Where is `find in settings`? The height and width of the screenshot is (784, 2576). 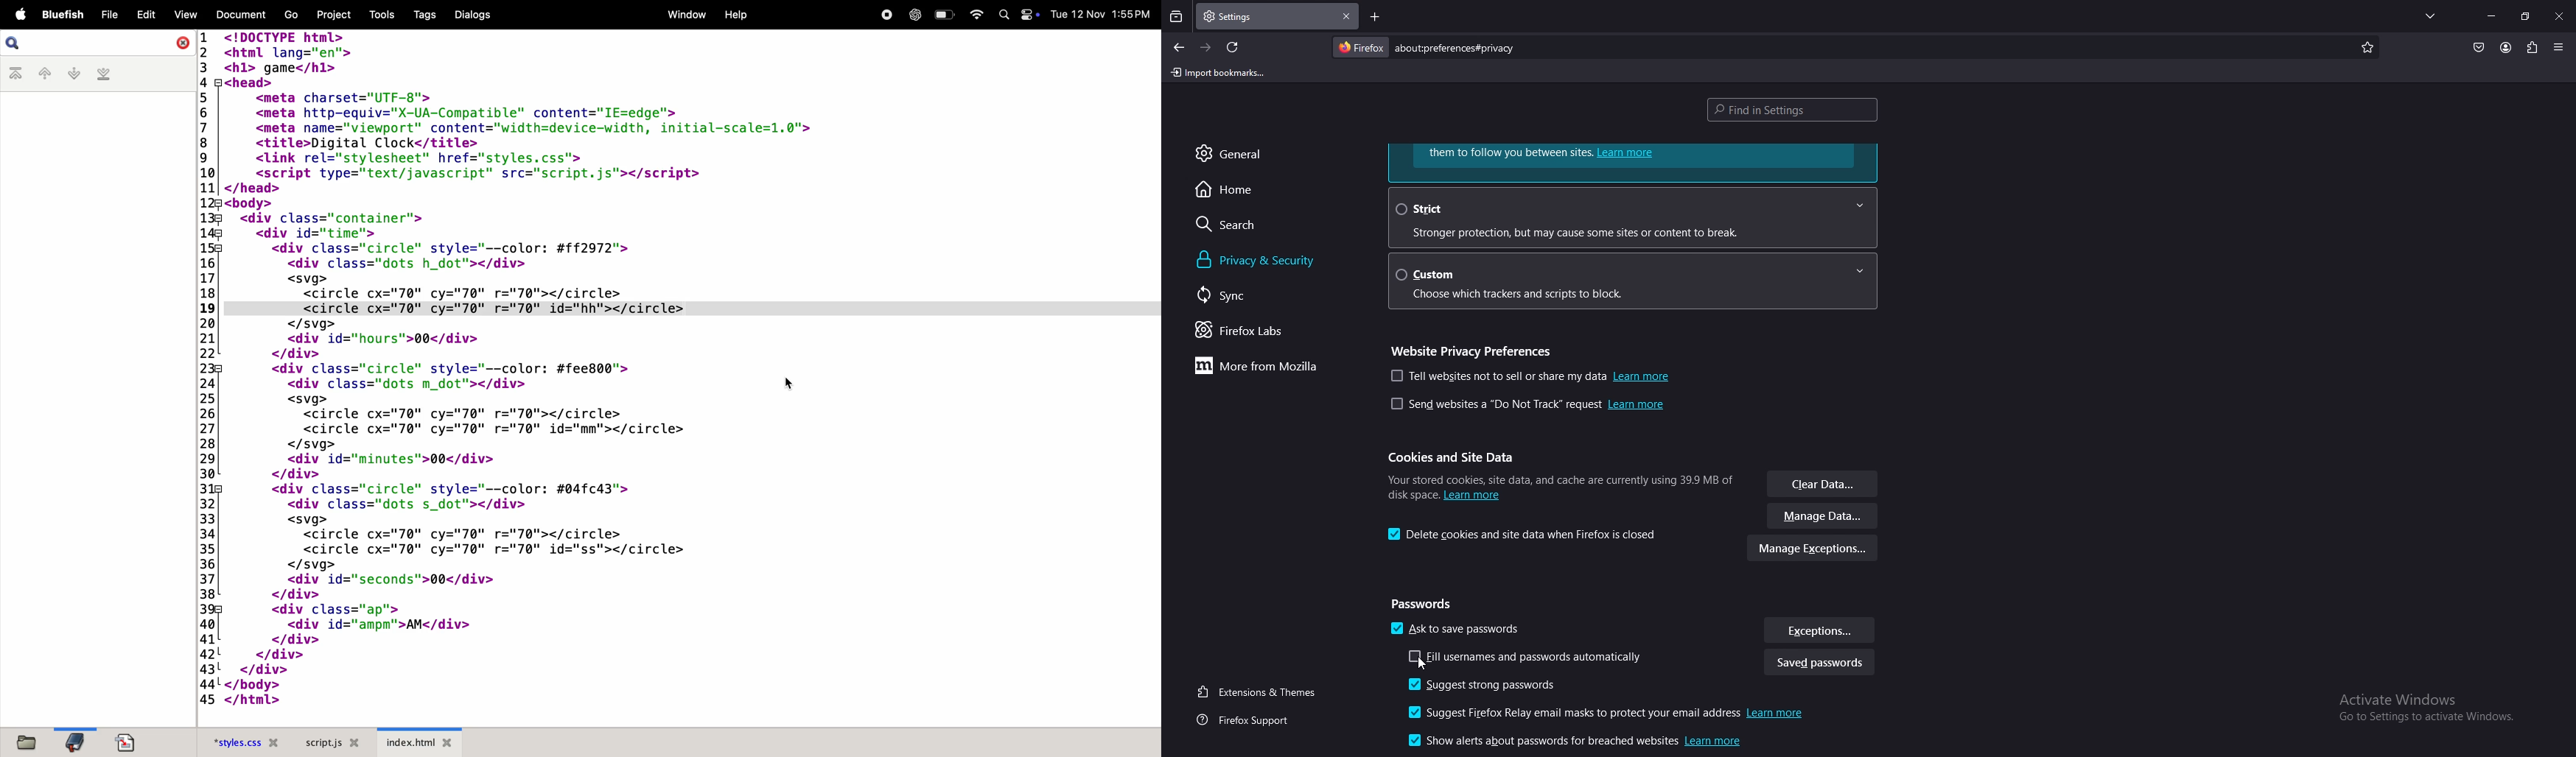
find in settings is located at coordinates (1796, 108).